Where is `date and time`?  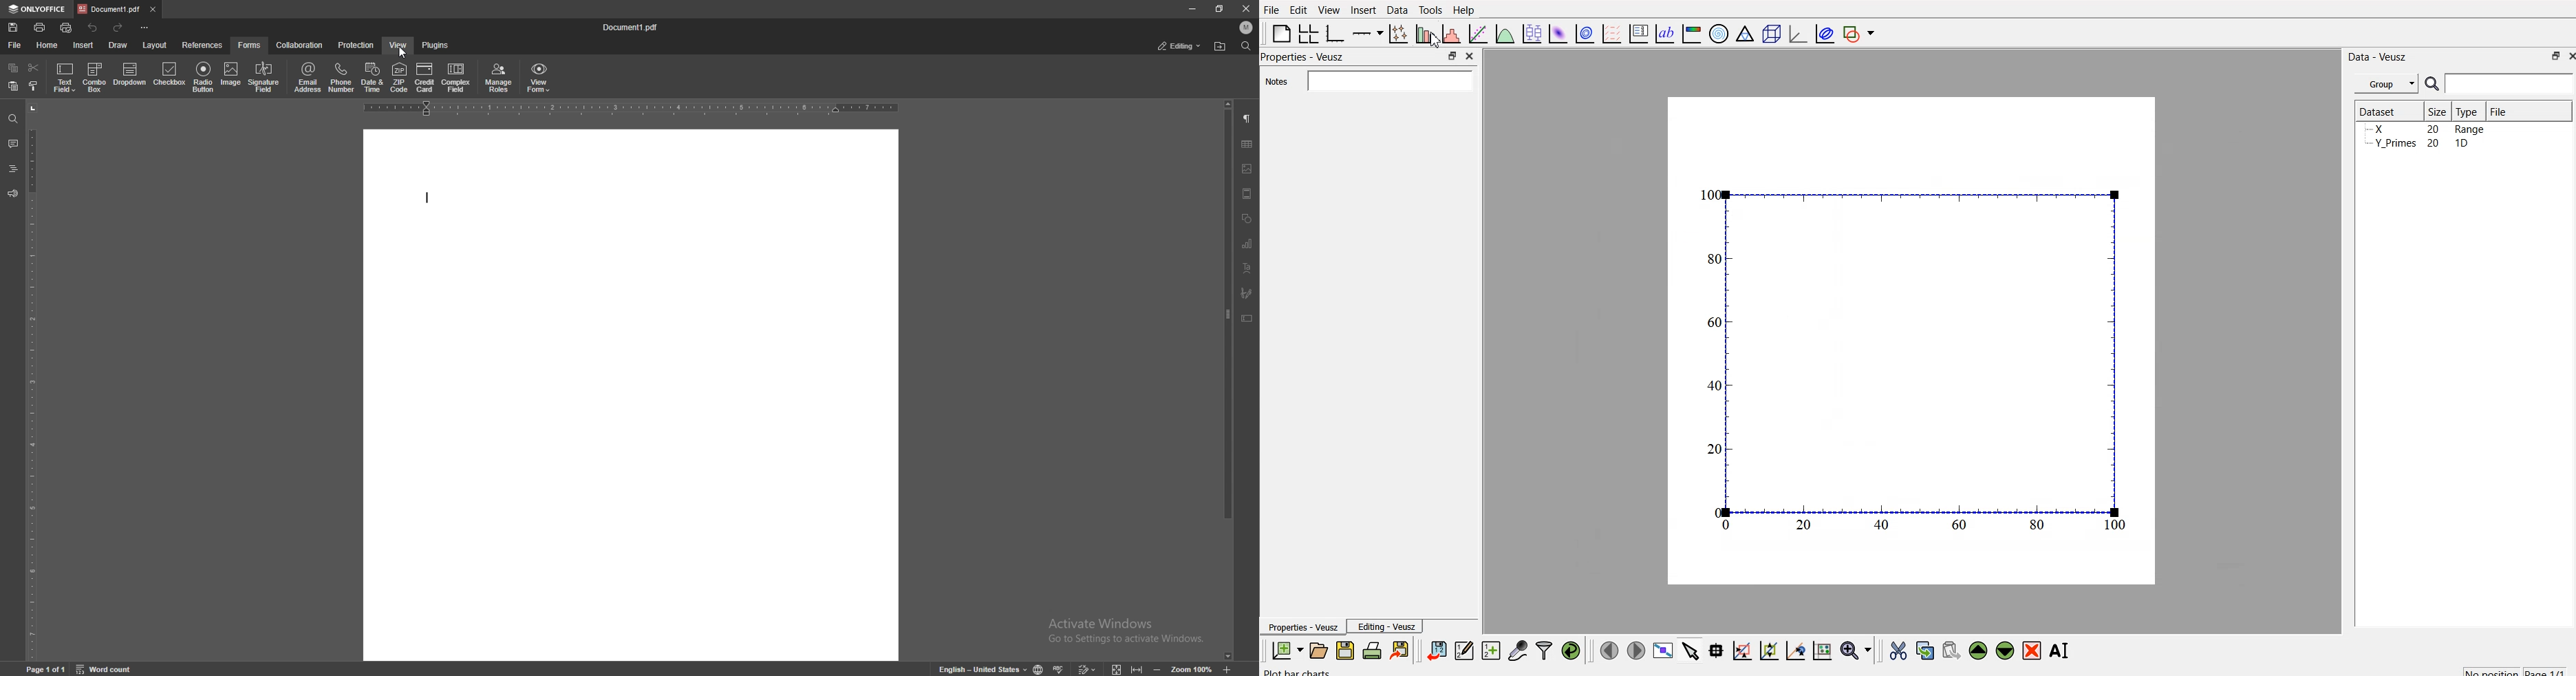 date and time is located at coordinates (372, 77).